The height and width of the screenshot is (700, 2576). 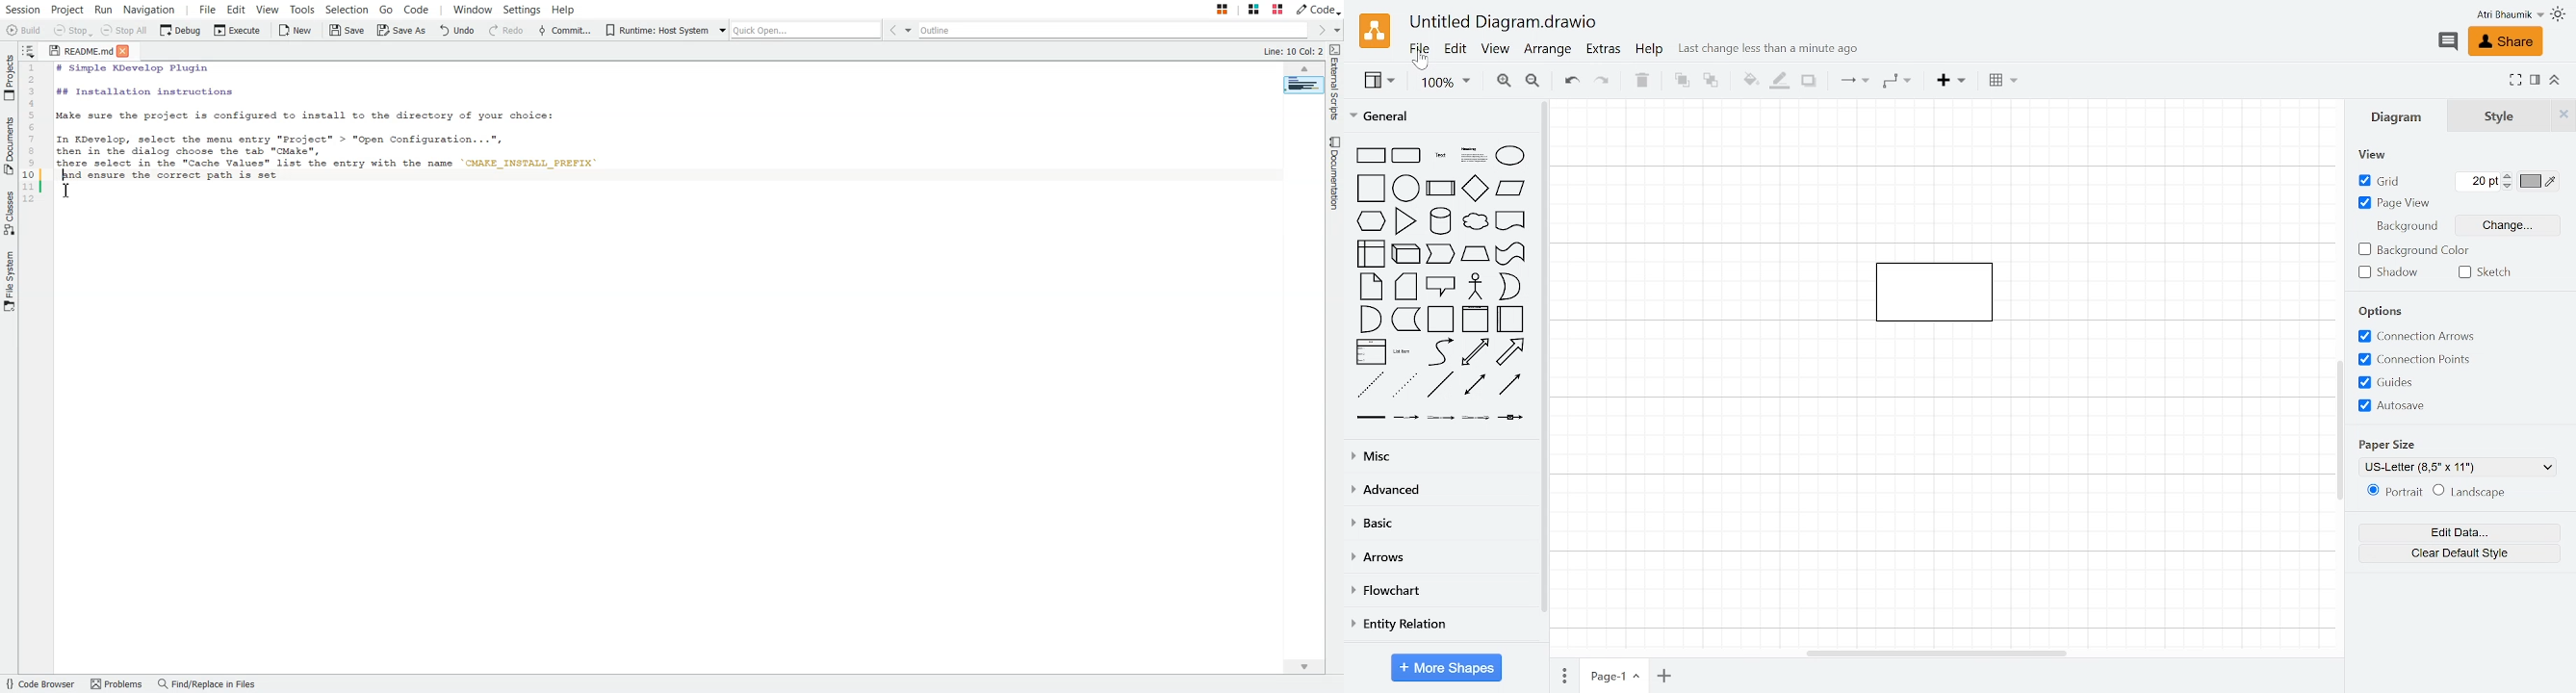 I want to click on General, so click(x=1441, y=116).